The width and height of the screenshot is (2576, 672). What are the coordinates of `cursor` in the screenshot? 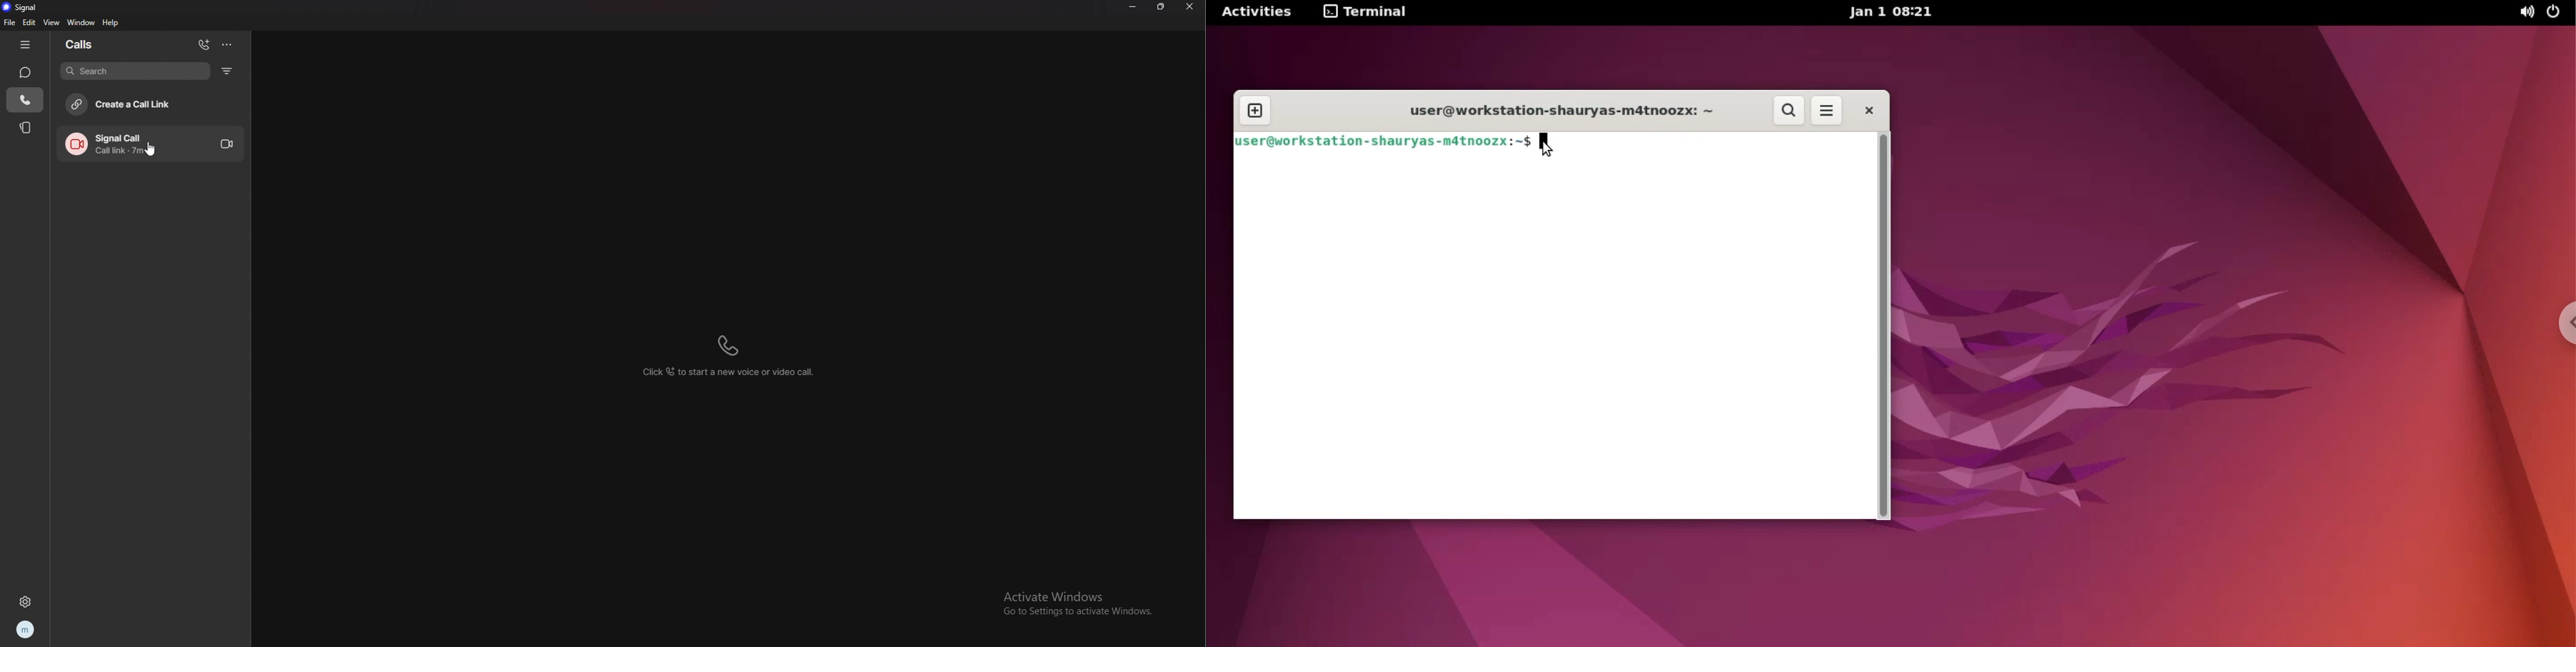 It's located at (151, 149).